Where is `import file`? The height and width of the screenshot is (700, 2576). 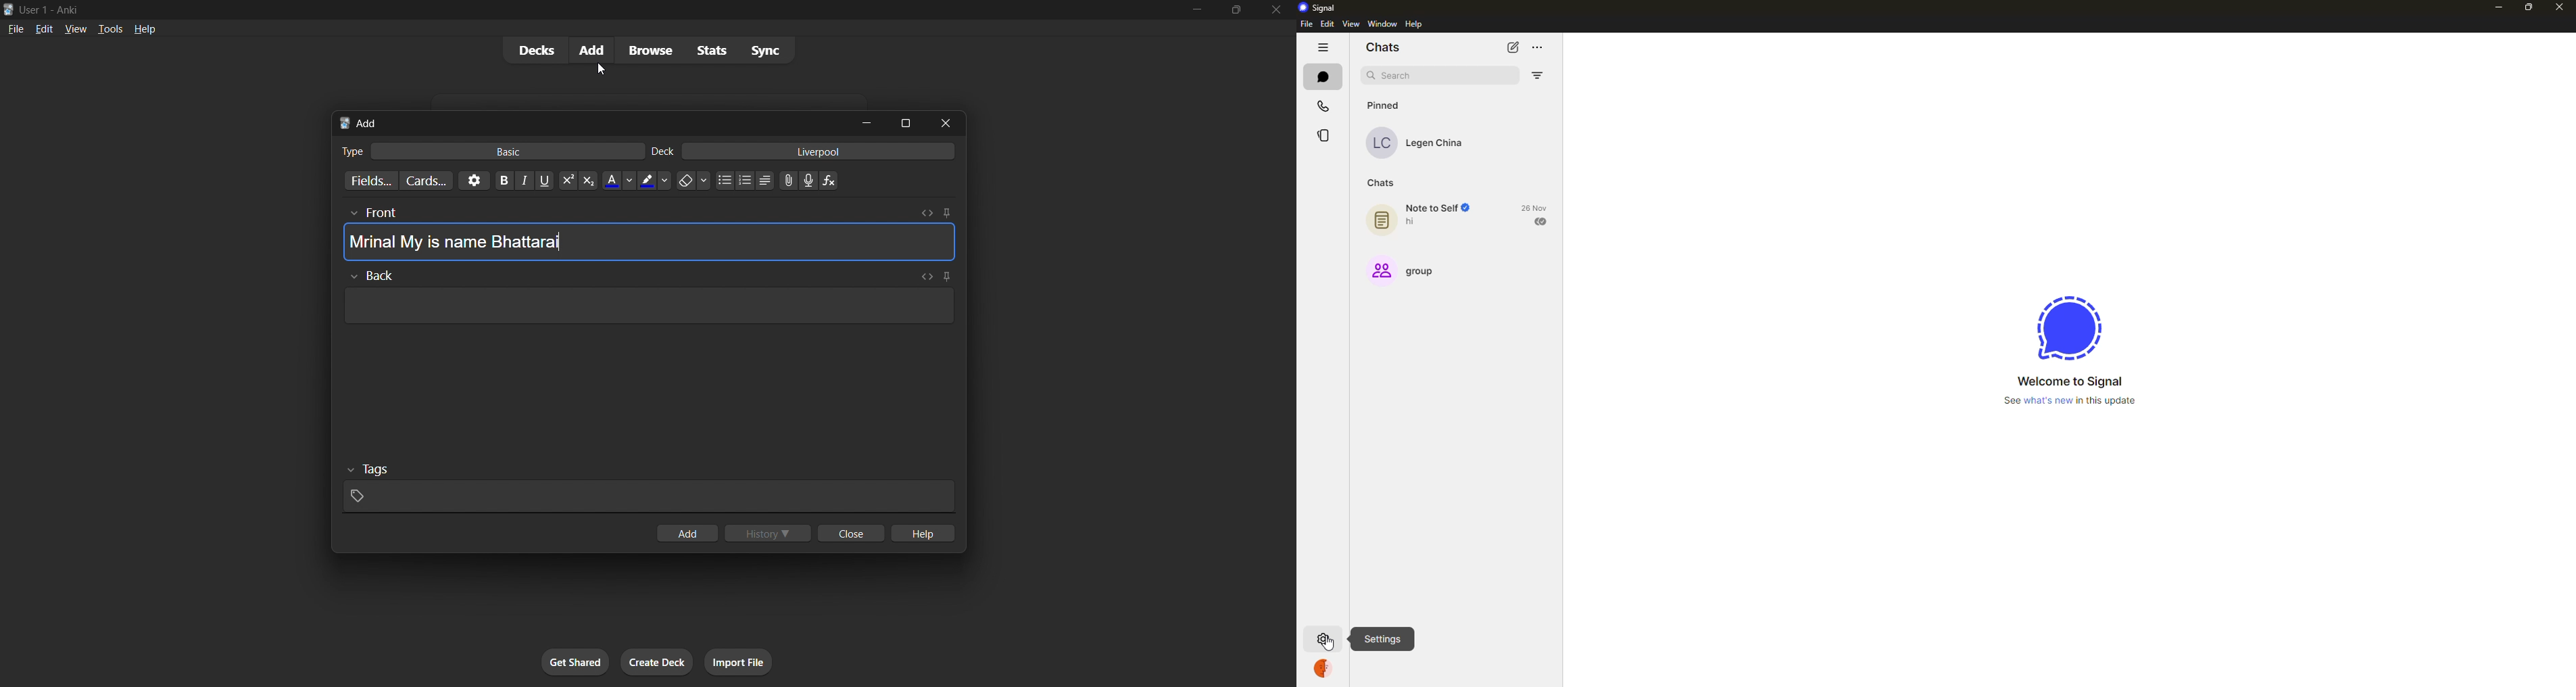
import file is located at coordinates (737, 660).